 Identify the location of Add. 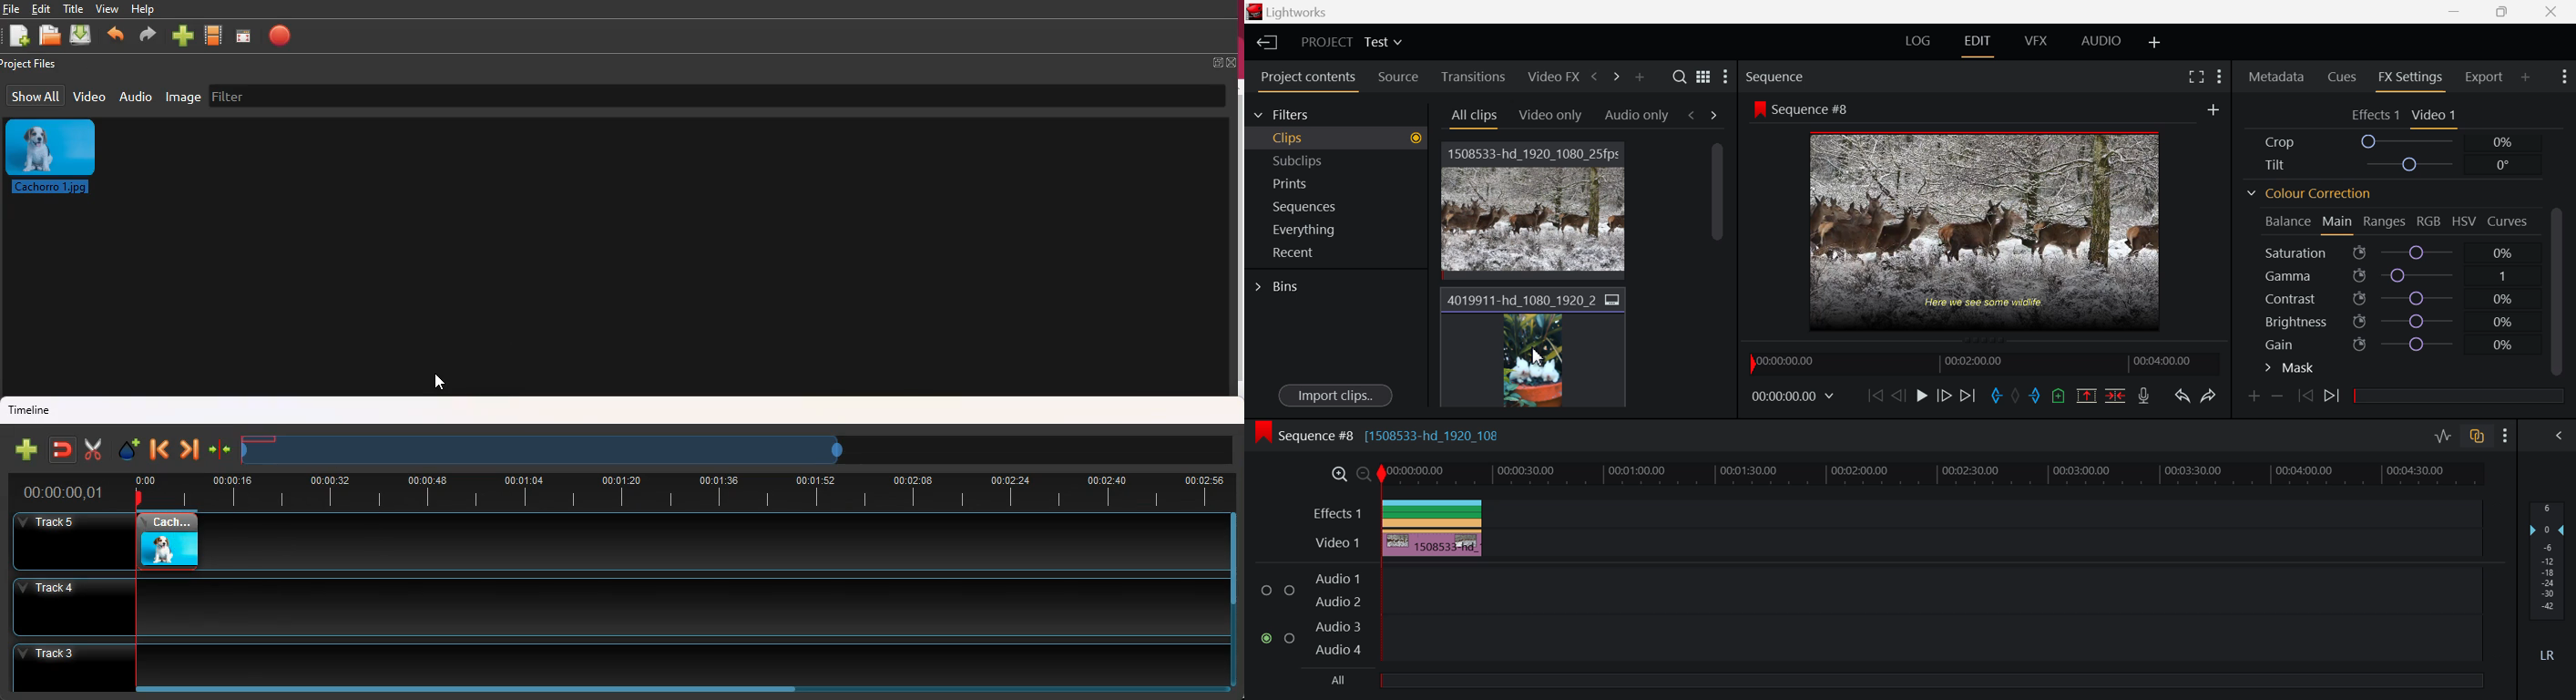
(2214, 110).